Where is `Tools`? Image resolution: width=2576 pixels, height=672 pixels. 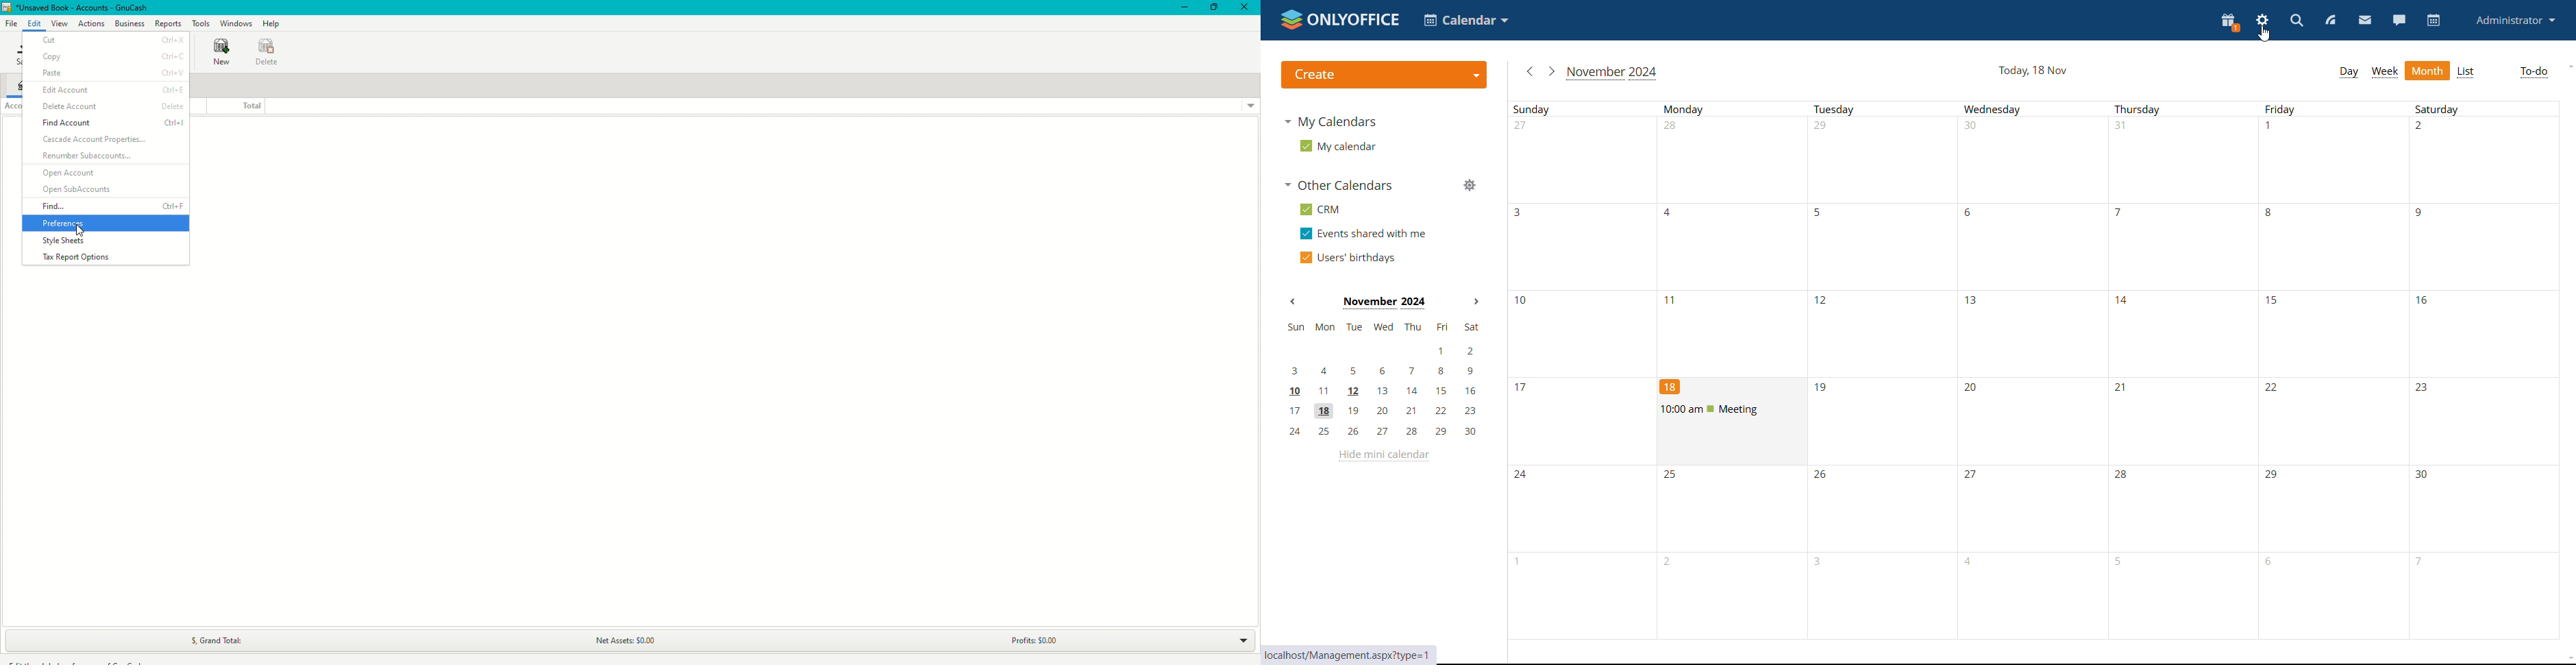
Tools is located at coordinates (202, 22).